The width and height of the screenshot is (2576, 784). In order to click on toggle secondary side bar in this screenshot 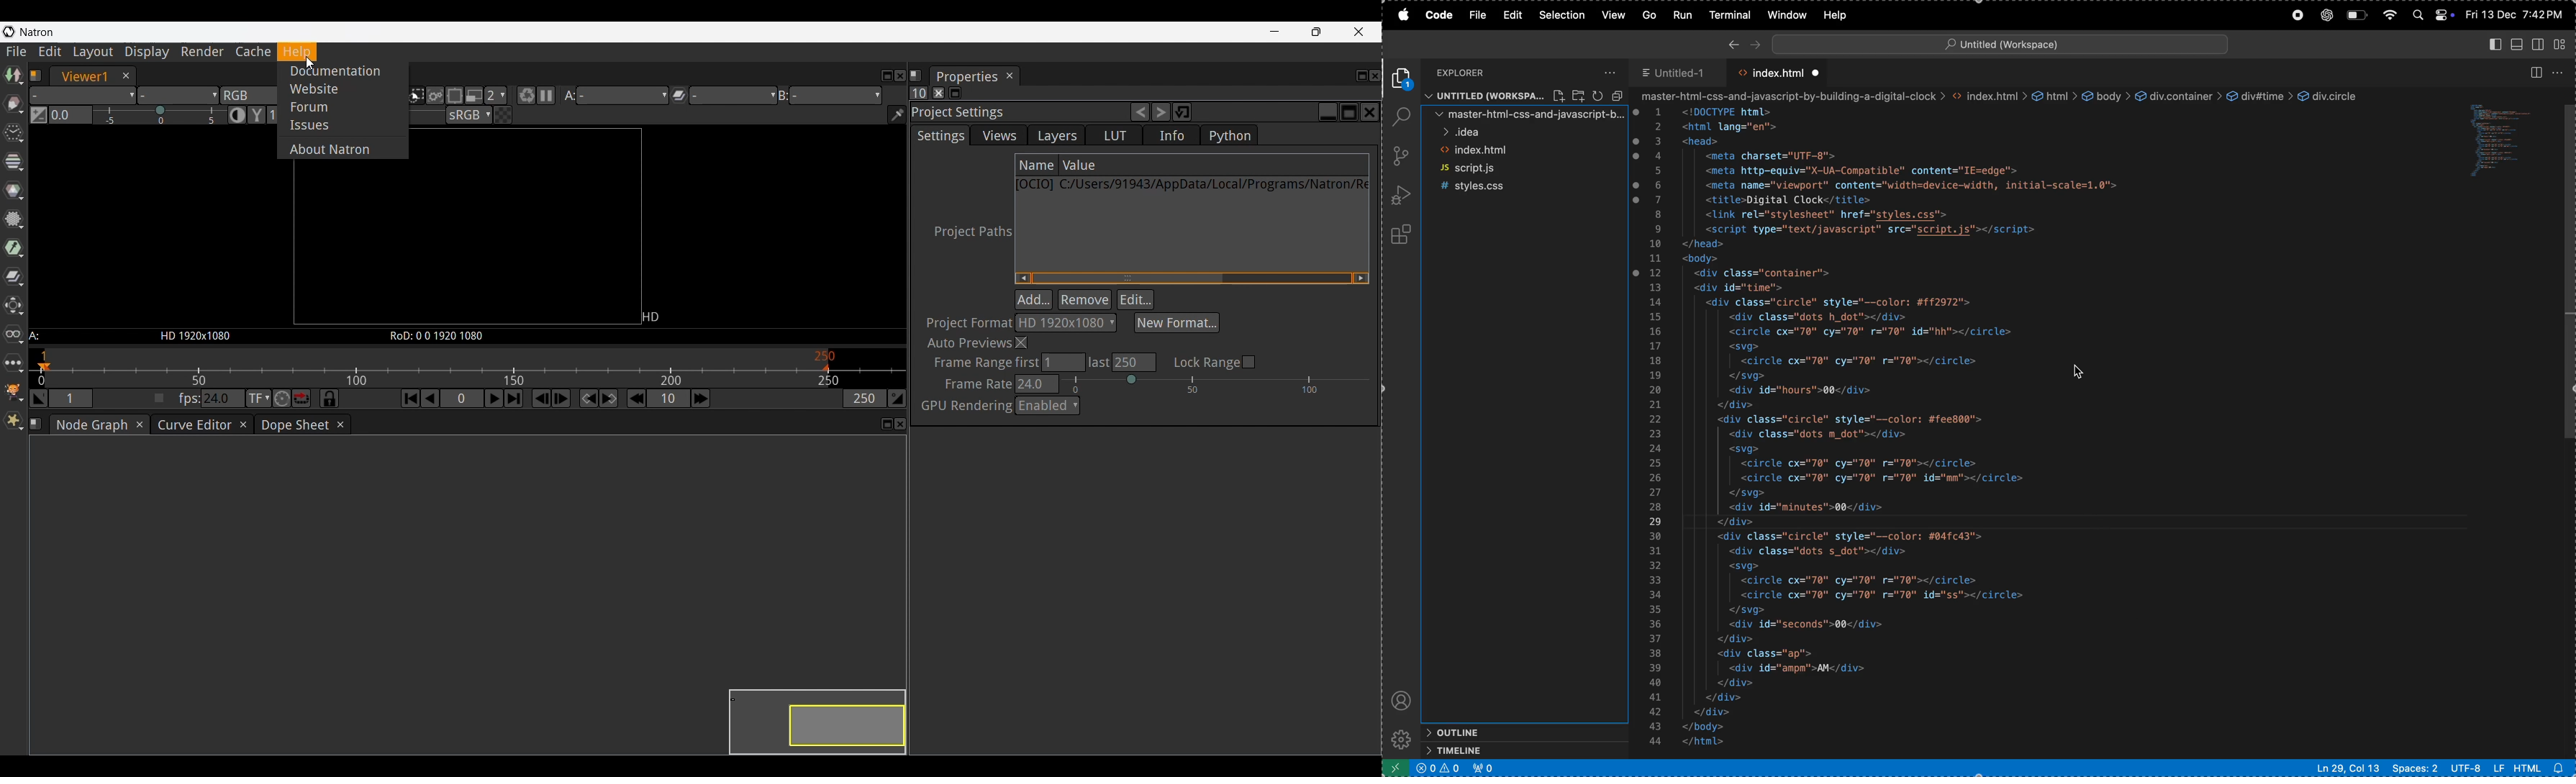, I will do `click(2540, 43)`.